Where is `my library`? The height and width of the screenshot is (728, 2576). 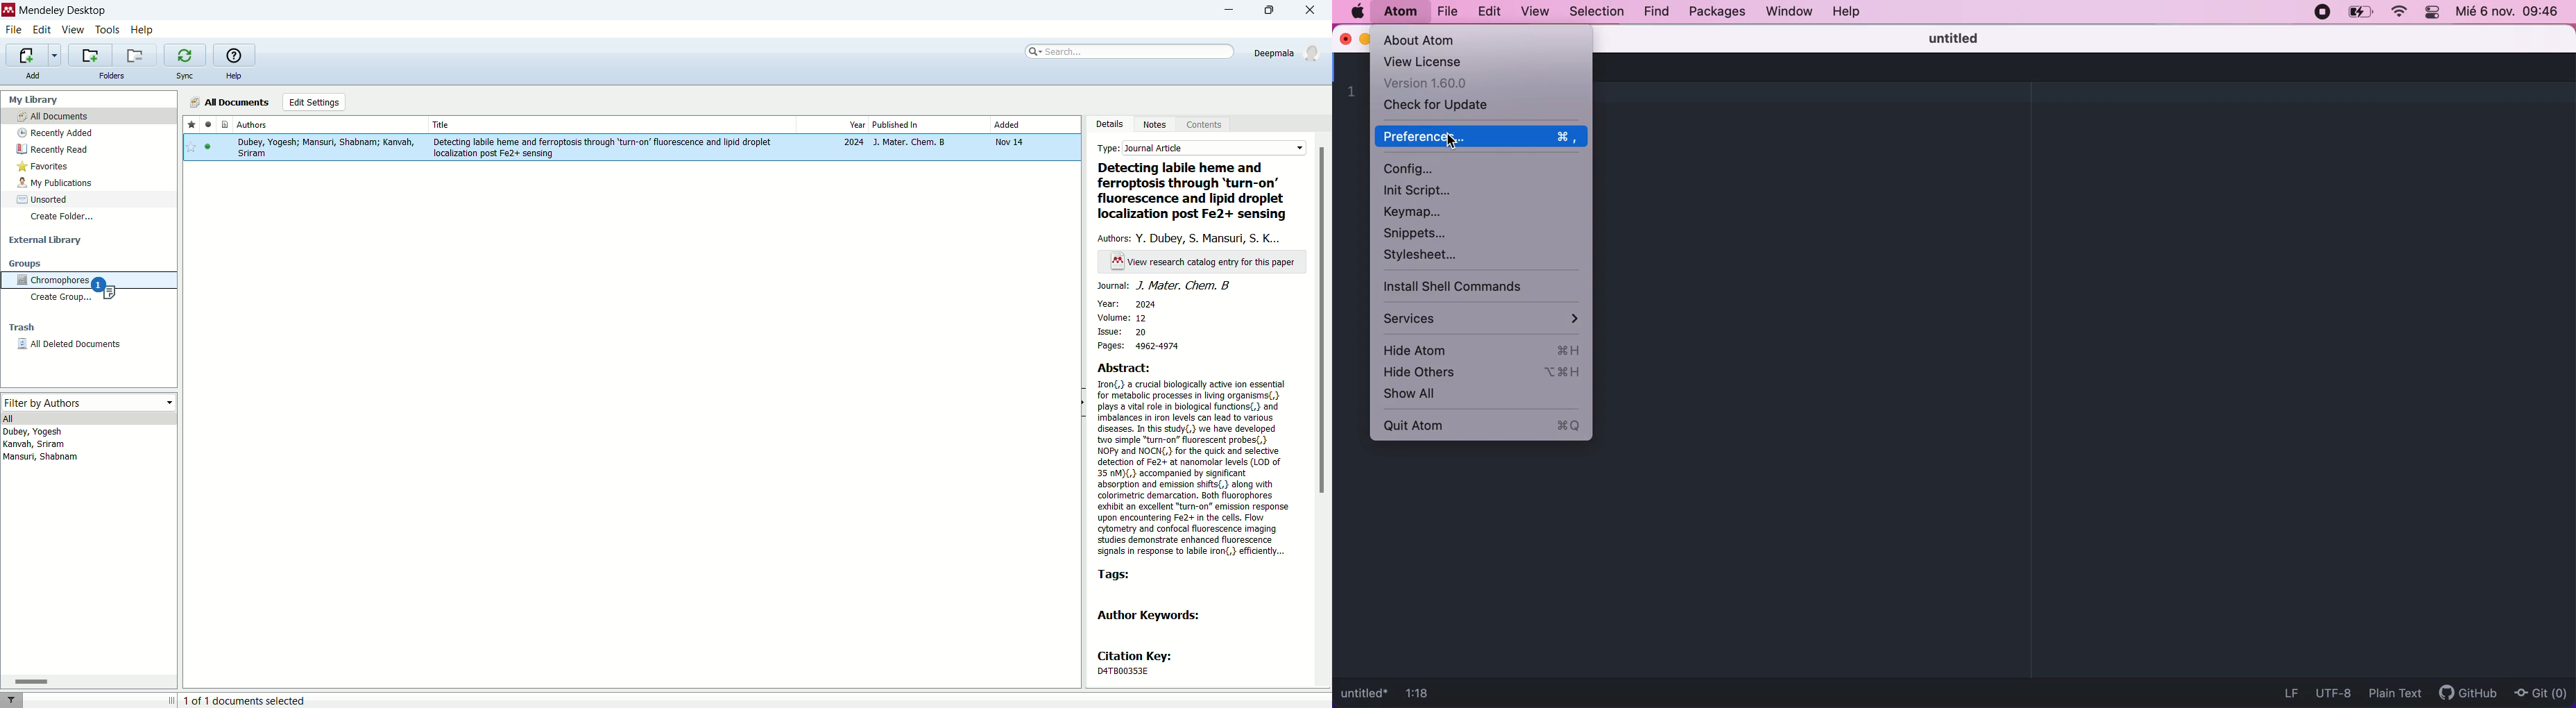 my library is located at coordinates (35, 100).